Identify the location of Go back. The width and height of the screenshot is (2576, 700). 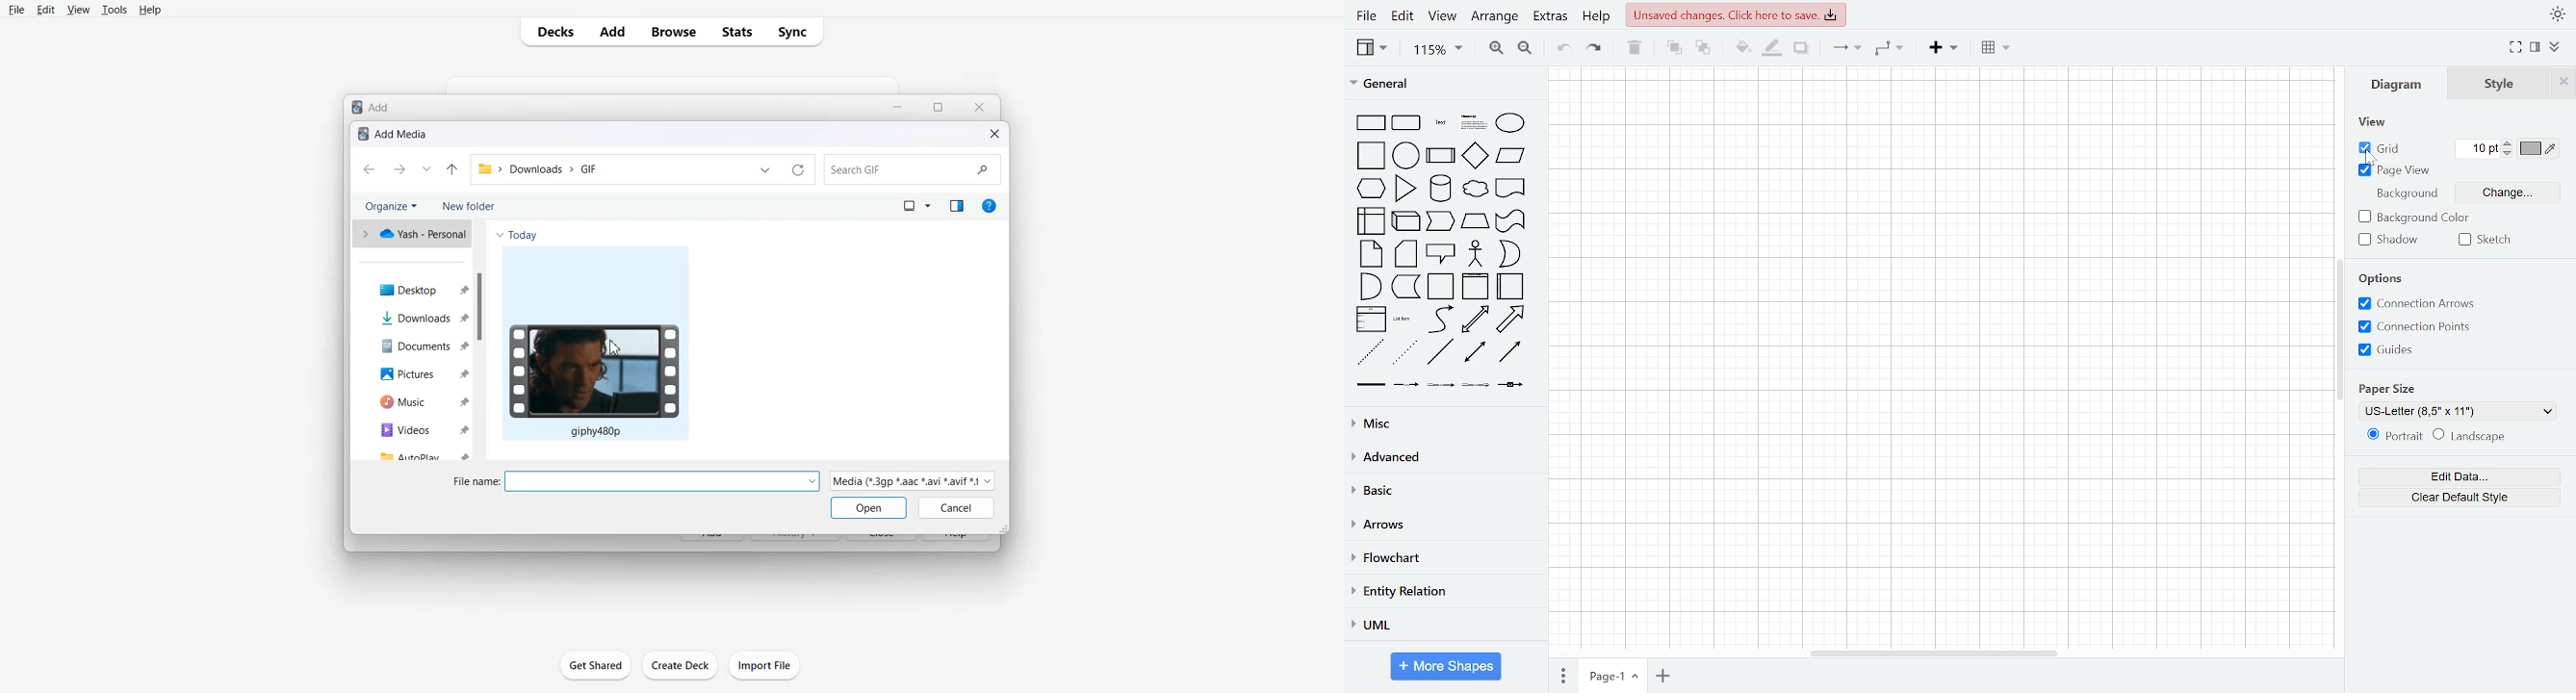
(369, 170).